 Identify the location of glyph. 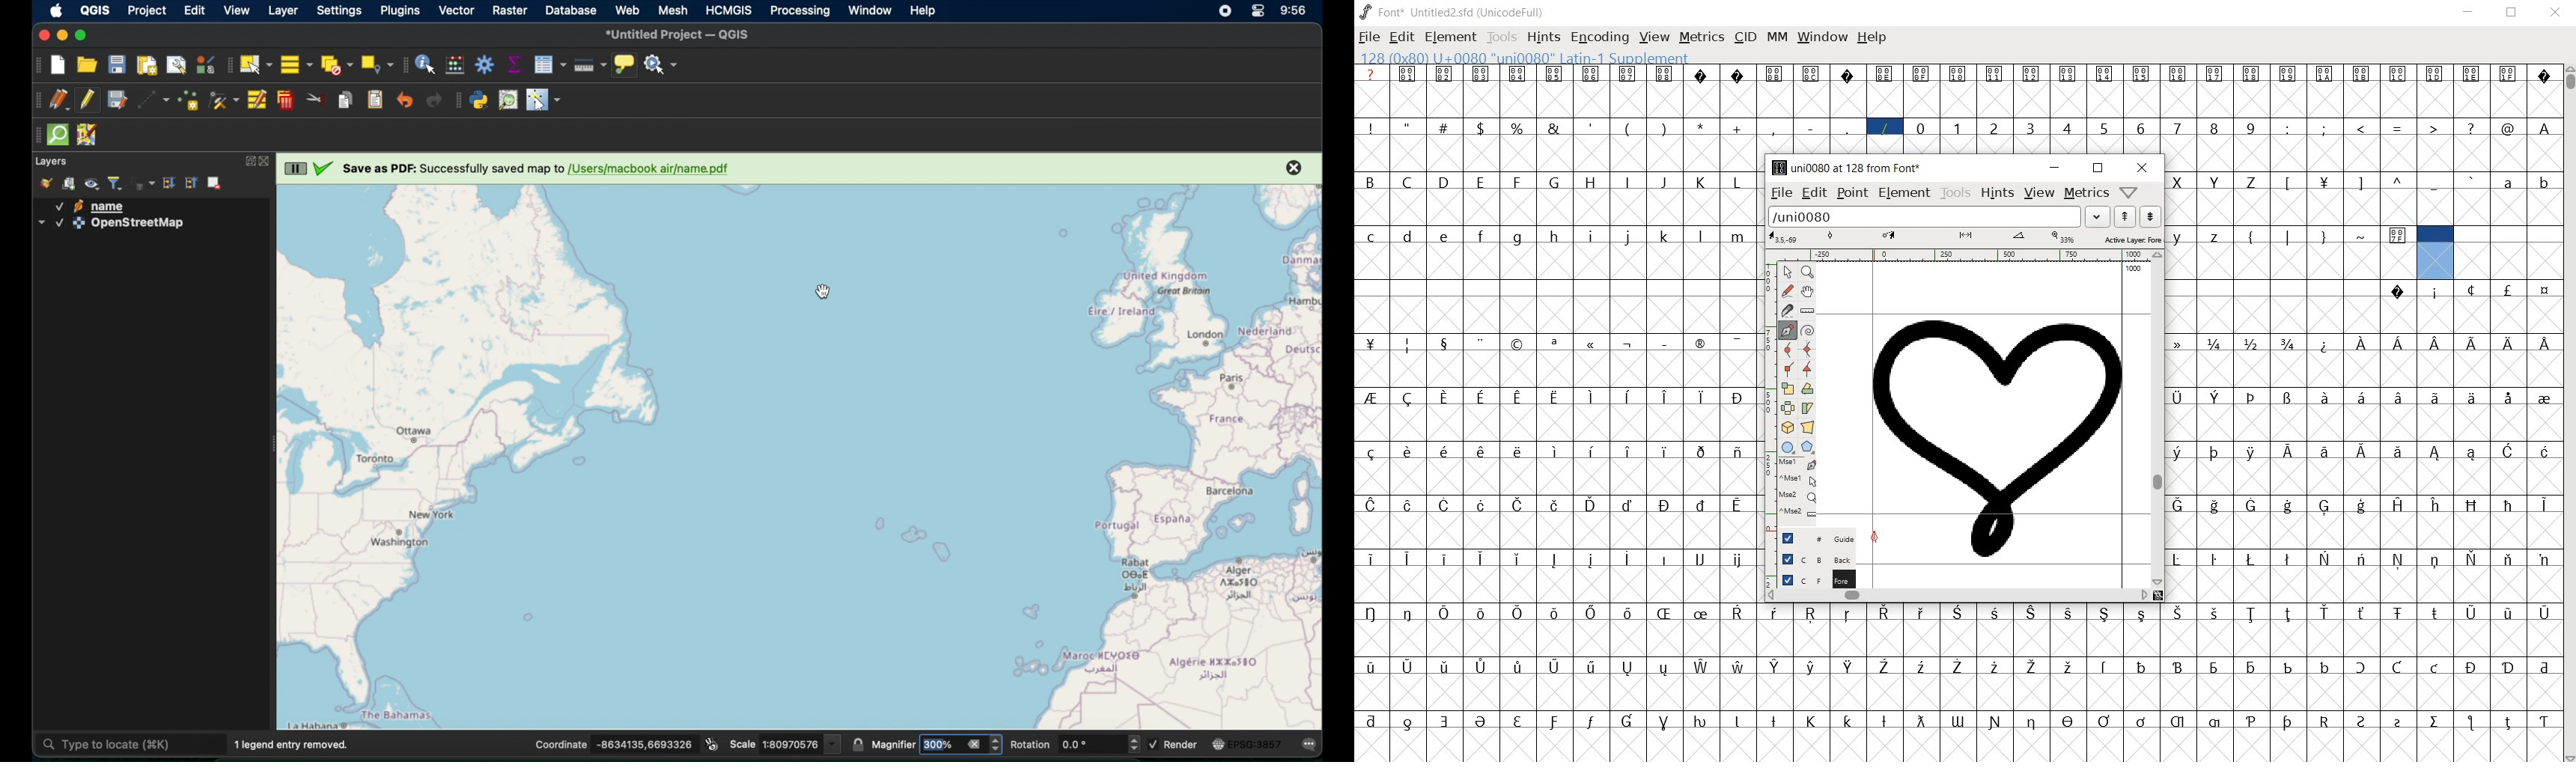
(1444, 505).